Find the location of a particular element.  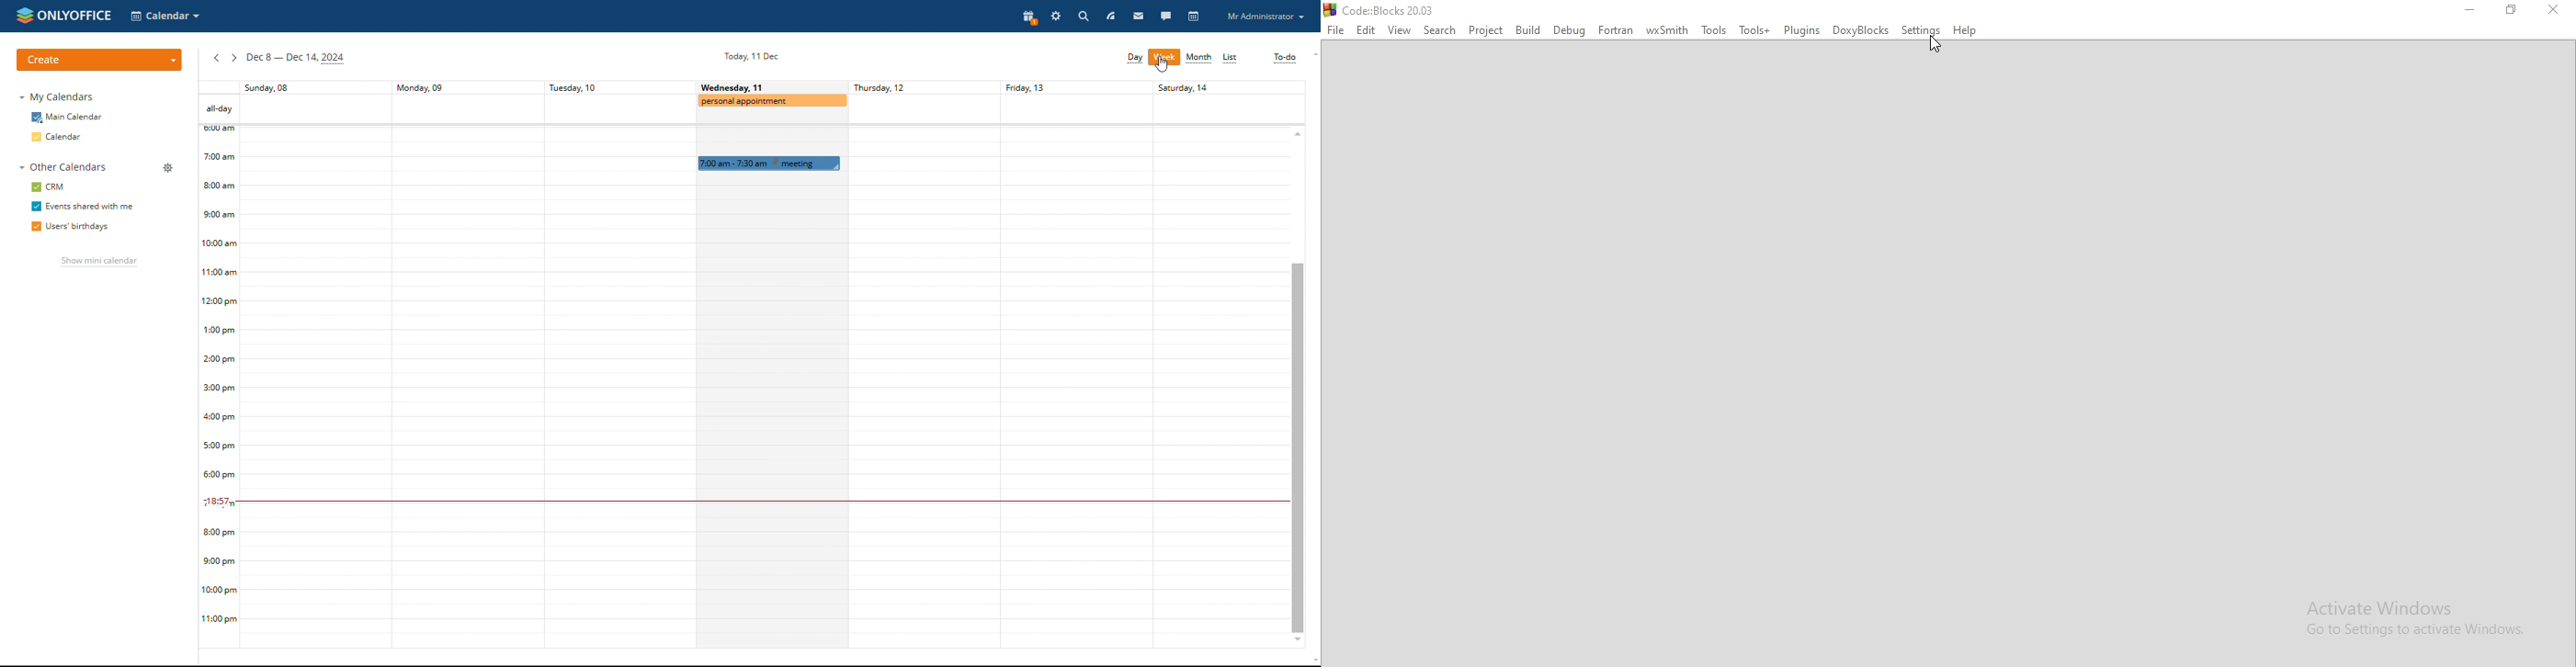

settings is located at coordinates (1056, 15).